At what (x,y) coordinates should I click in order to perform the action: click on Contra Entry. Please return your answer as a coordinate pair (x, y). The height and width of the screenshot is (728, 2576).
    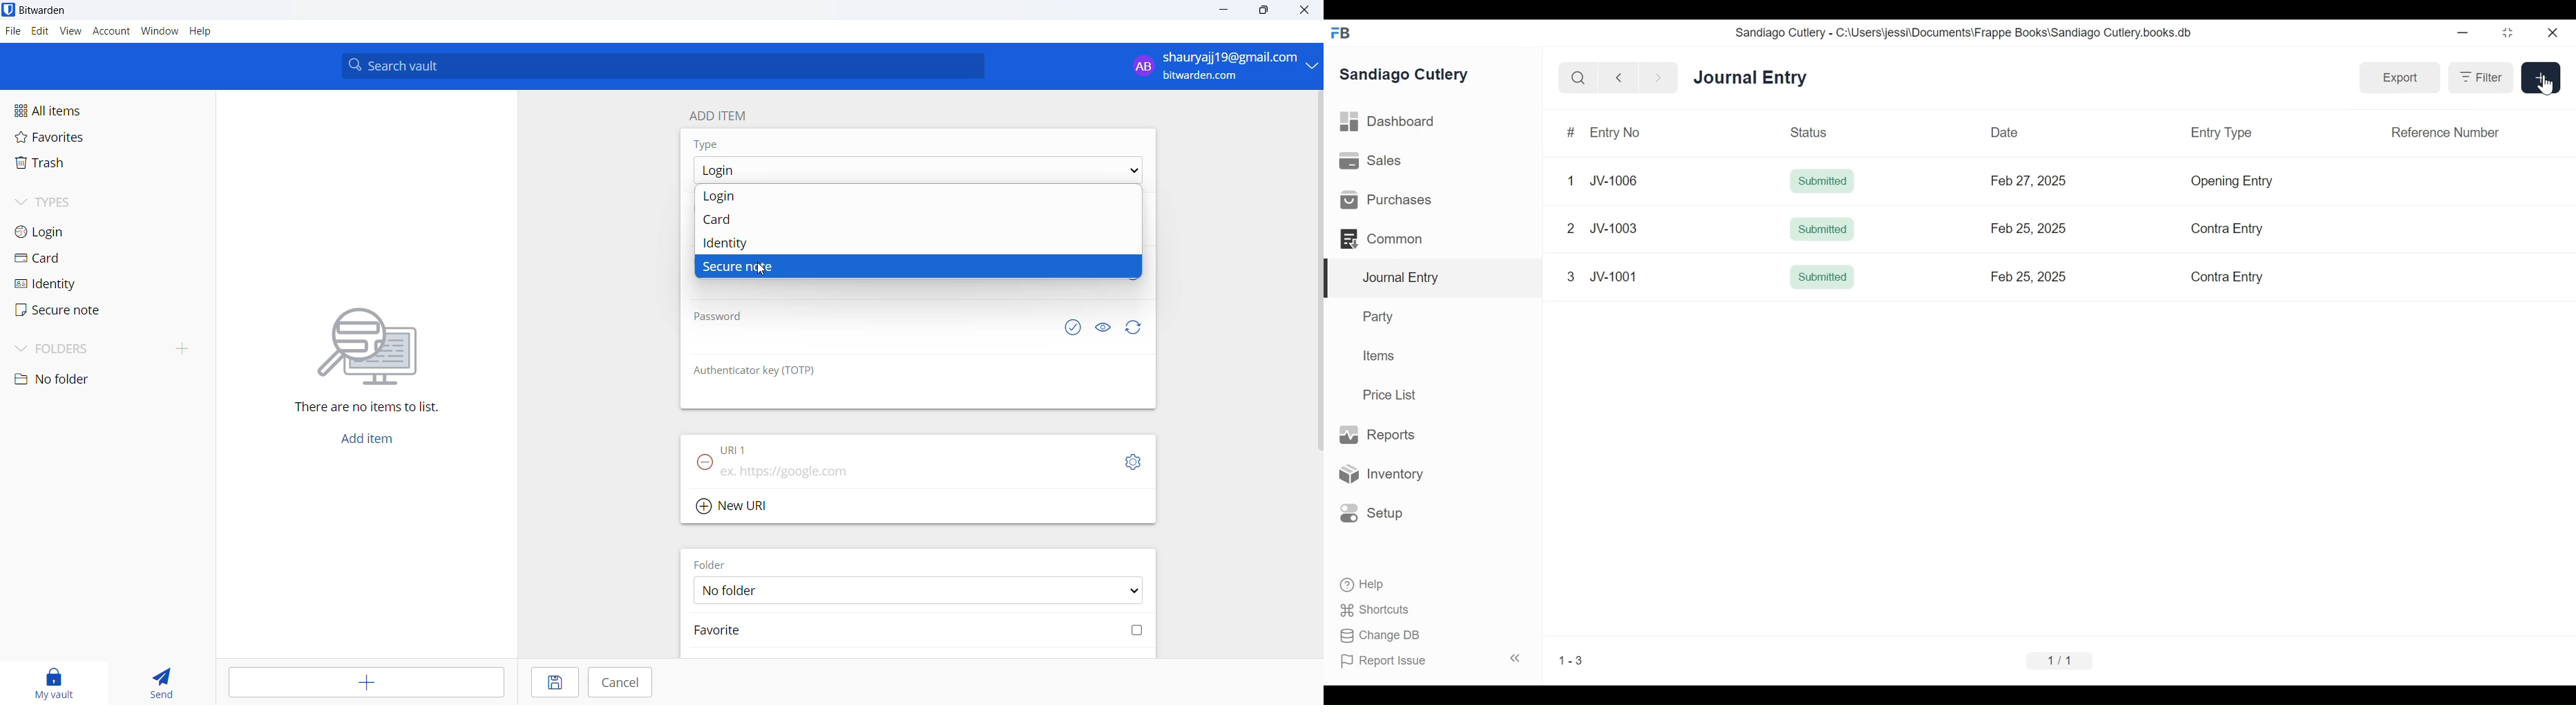
    Looking at the image, I should click on (2227, 230).